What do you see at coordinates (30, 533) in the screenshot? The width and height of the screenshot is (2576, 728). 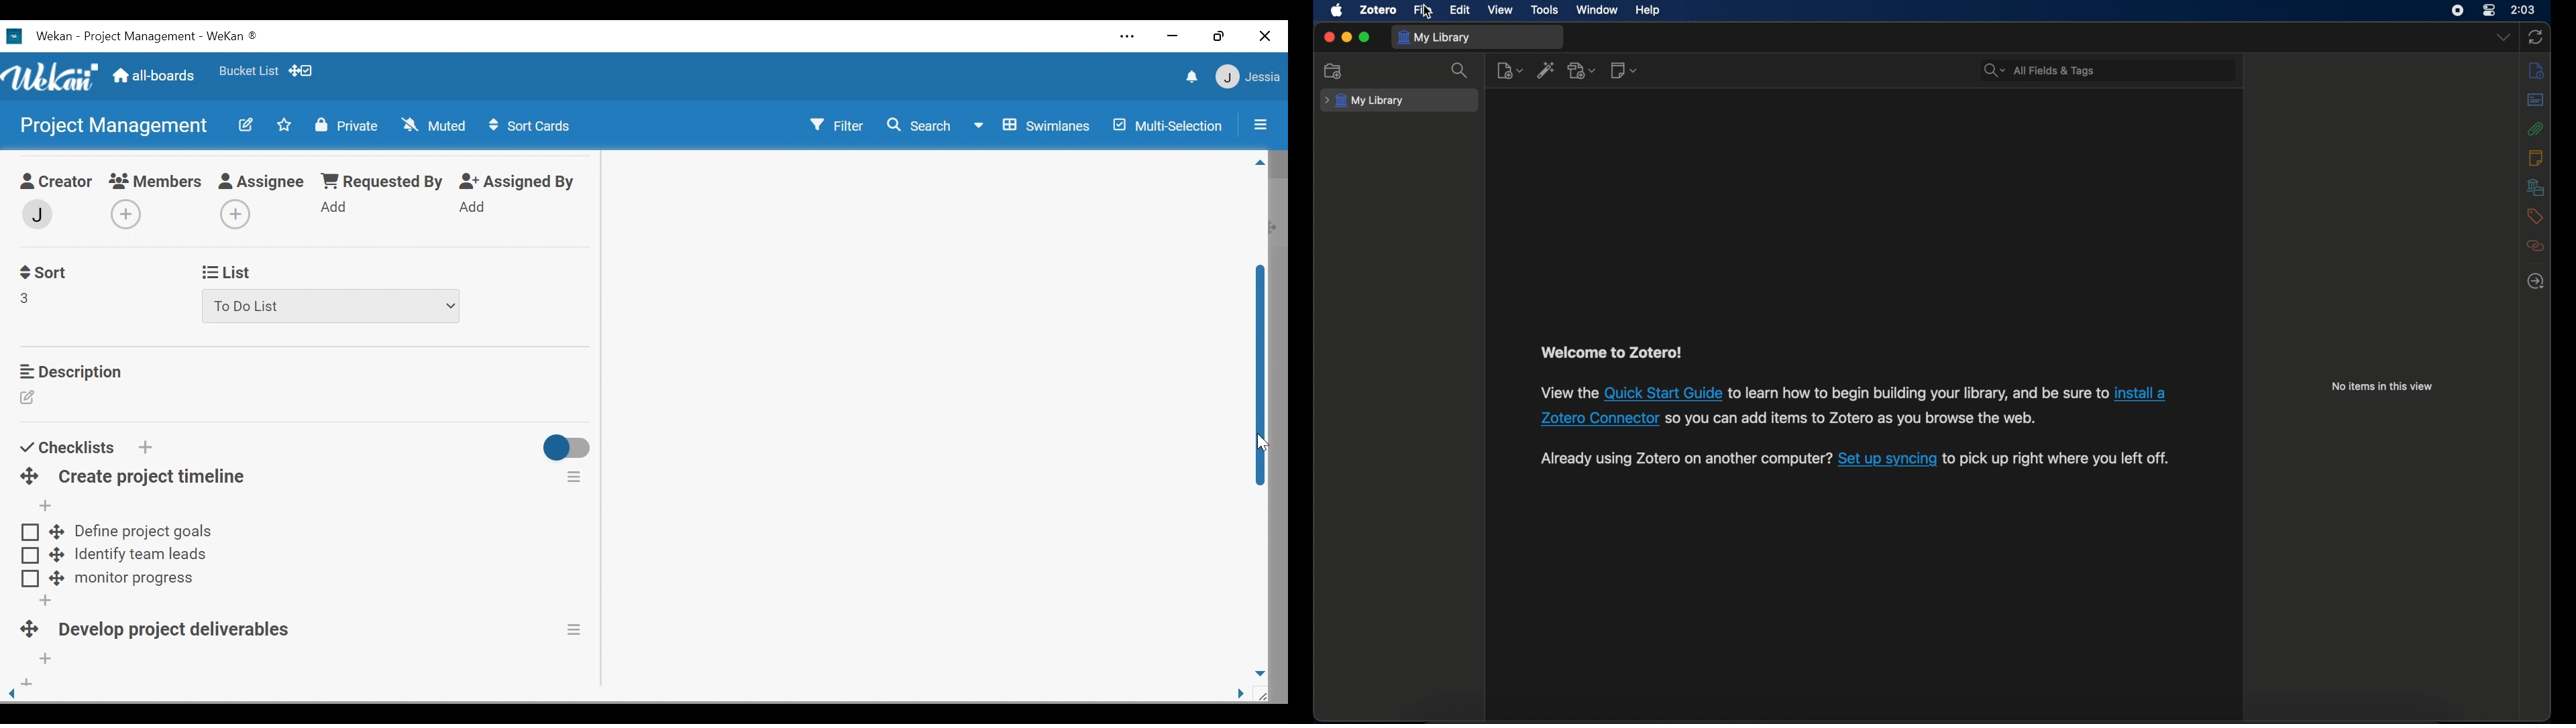 I see `(un)check ` at bounding box center [30, 533].